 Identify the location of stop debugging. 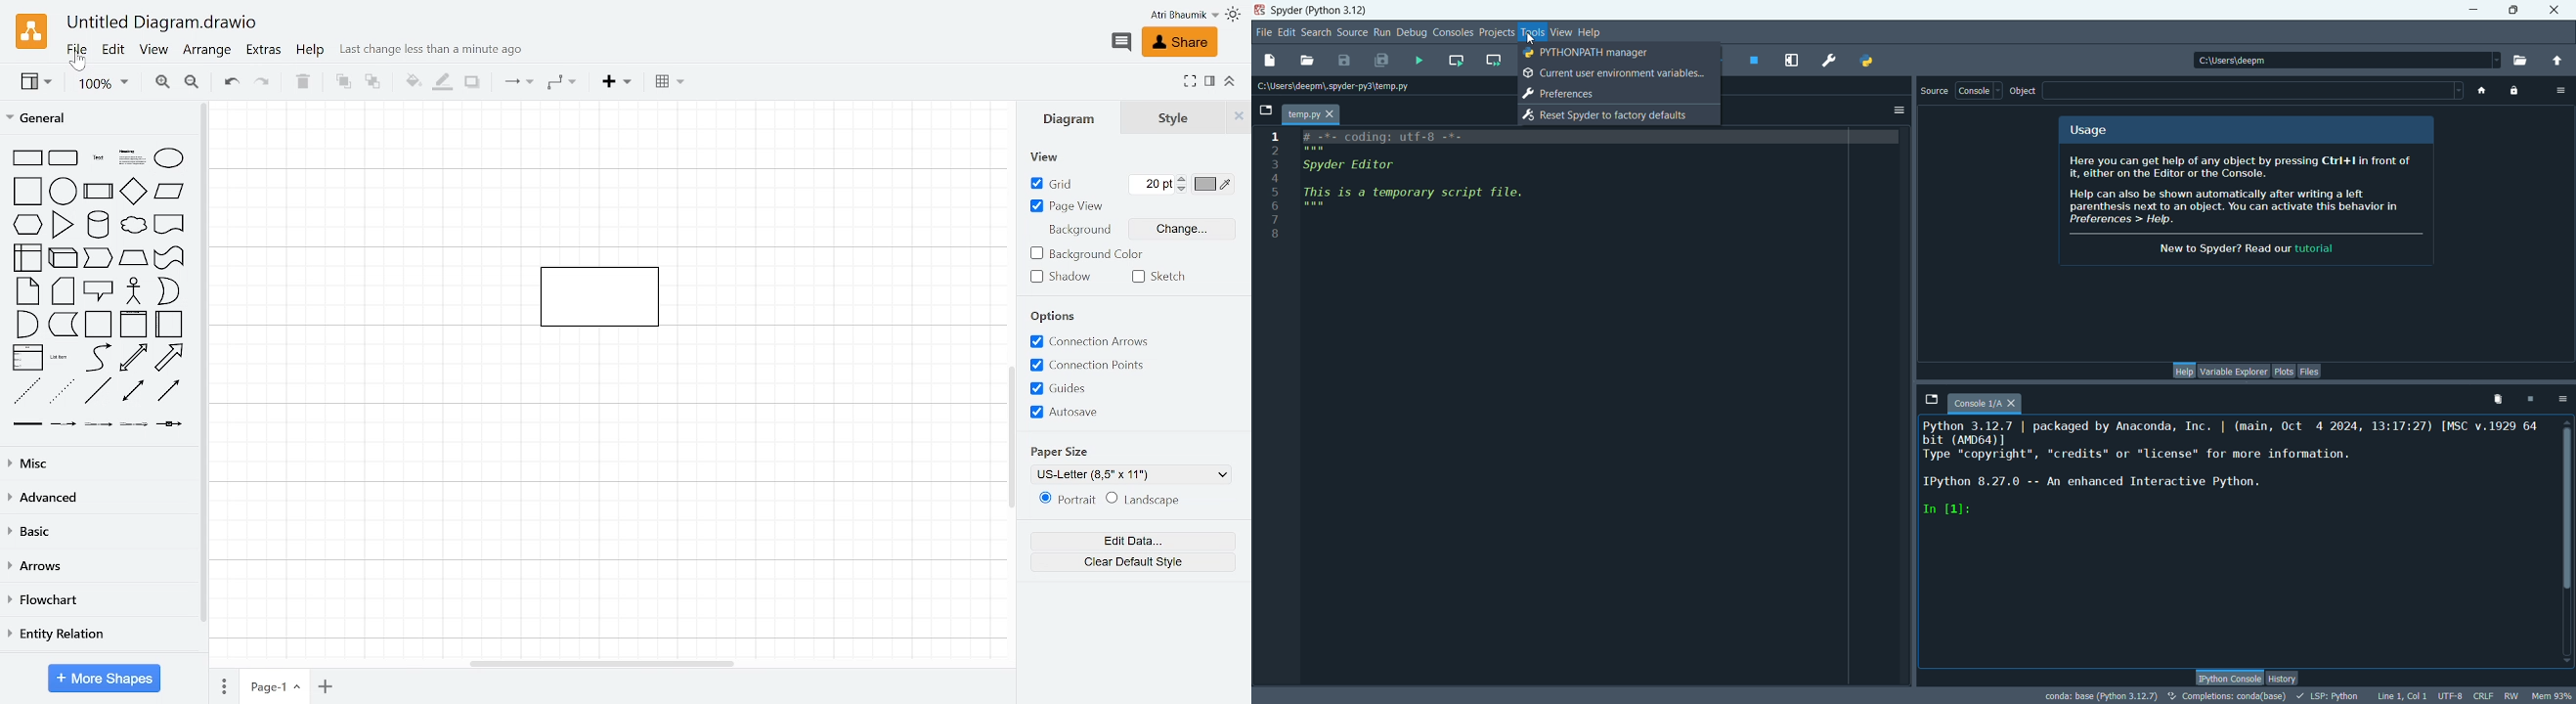
(1756, 61).